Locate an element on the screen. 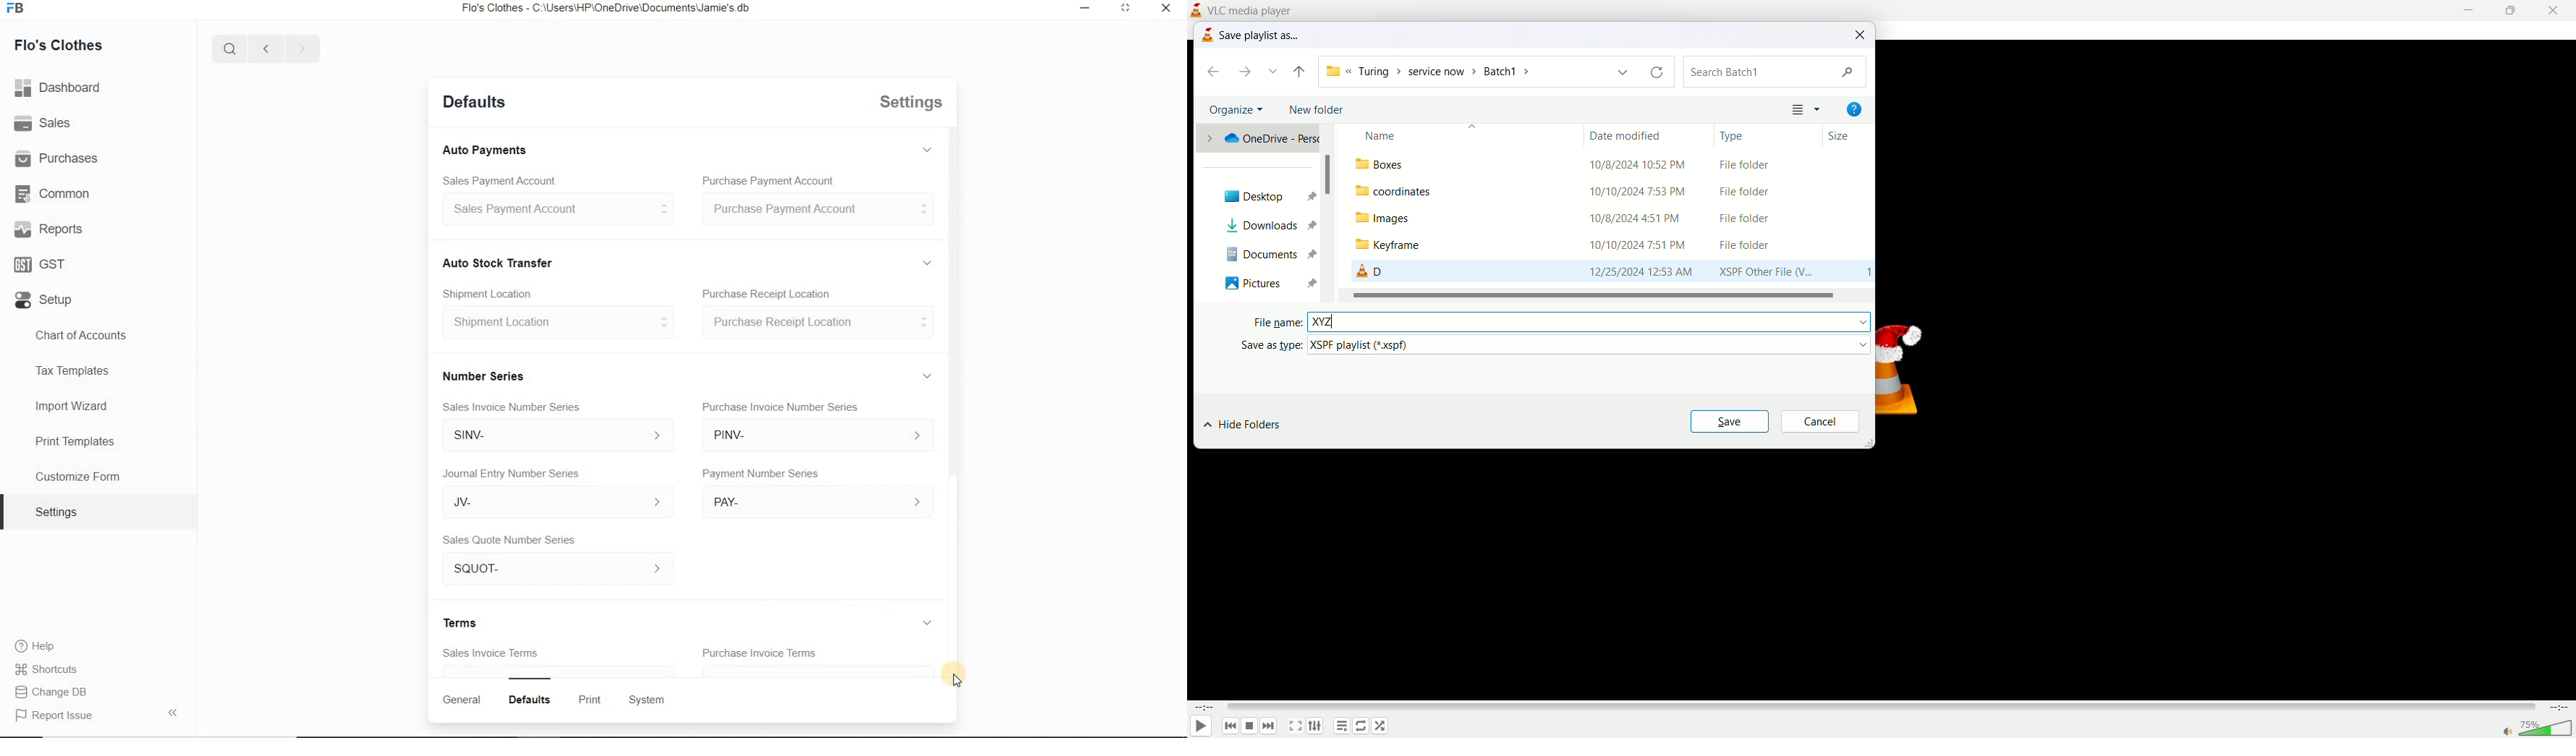 Image resolution: width=2576 pixels, height=756 pixels. Sales Payment Account $ is located at coordinates (559, 208).